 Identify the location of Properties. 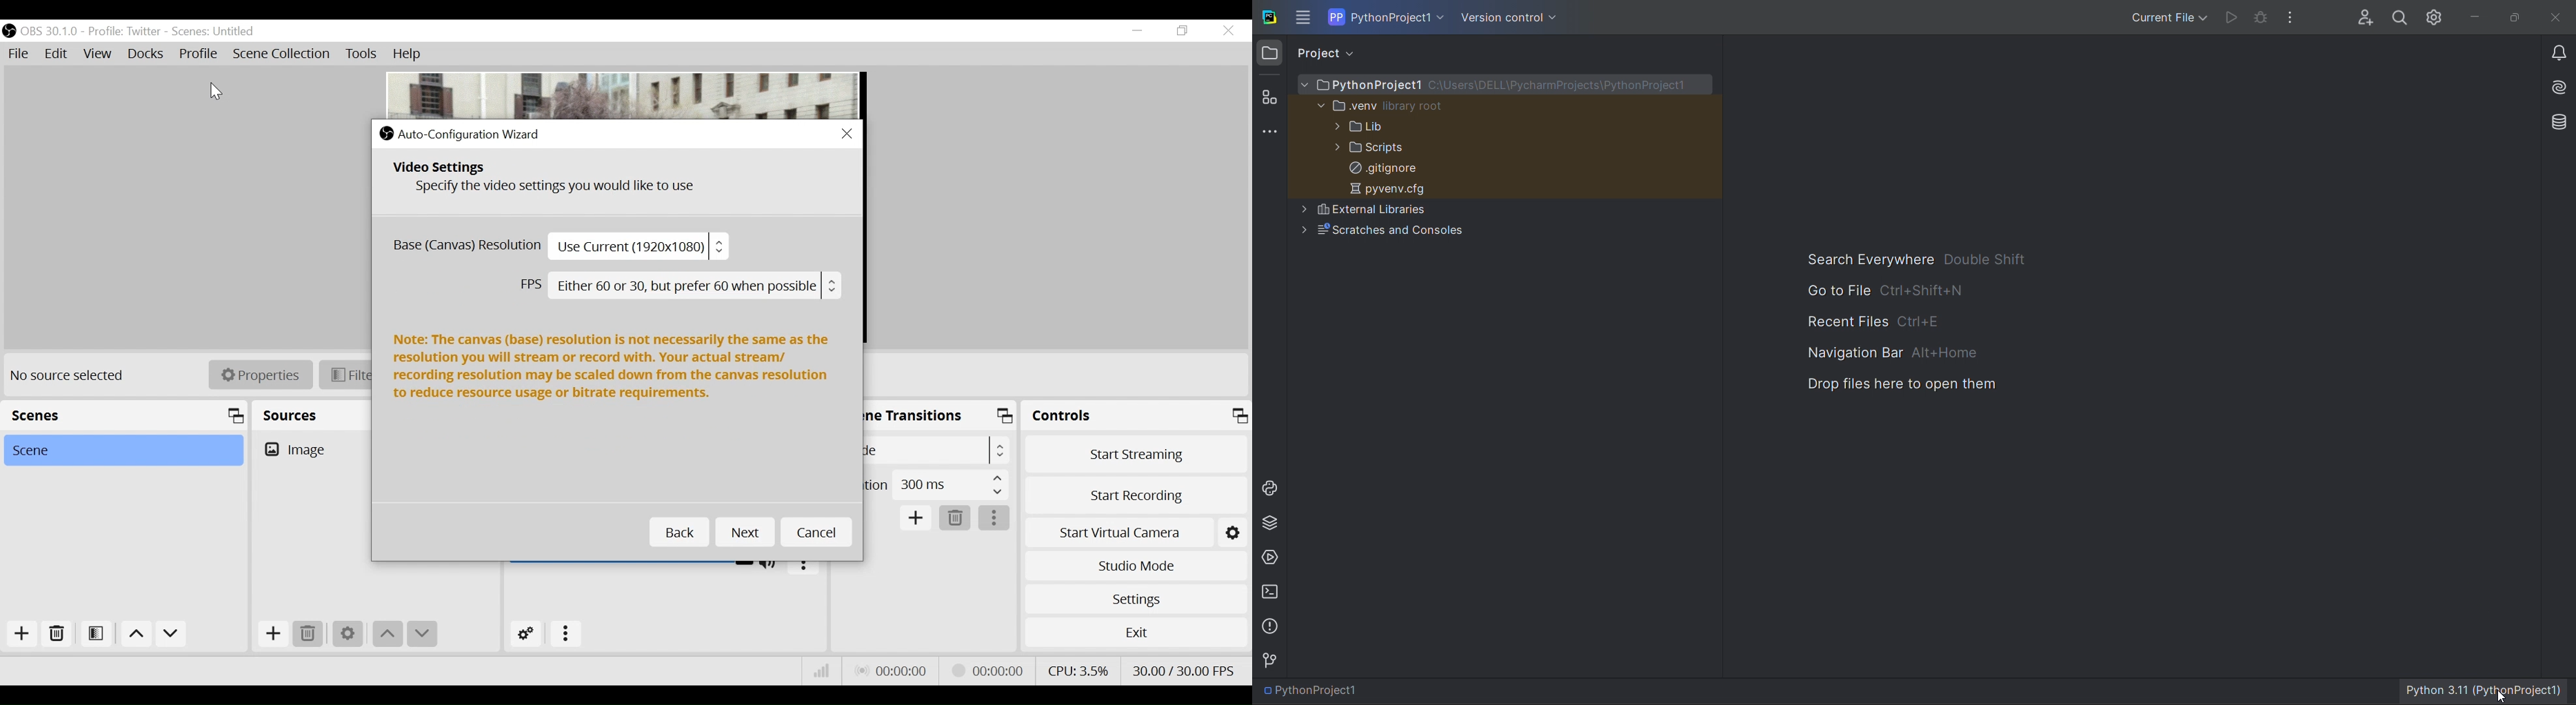
(255, 375).